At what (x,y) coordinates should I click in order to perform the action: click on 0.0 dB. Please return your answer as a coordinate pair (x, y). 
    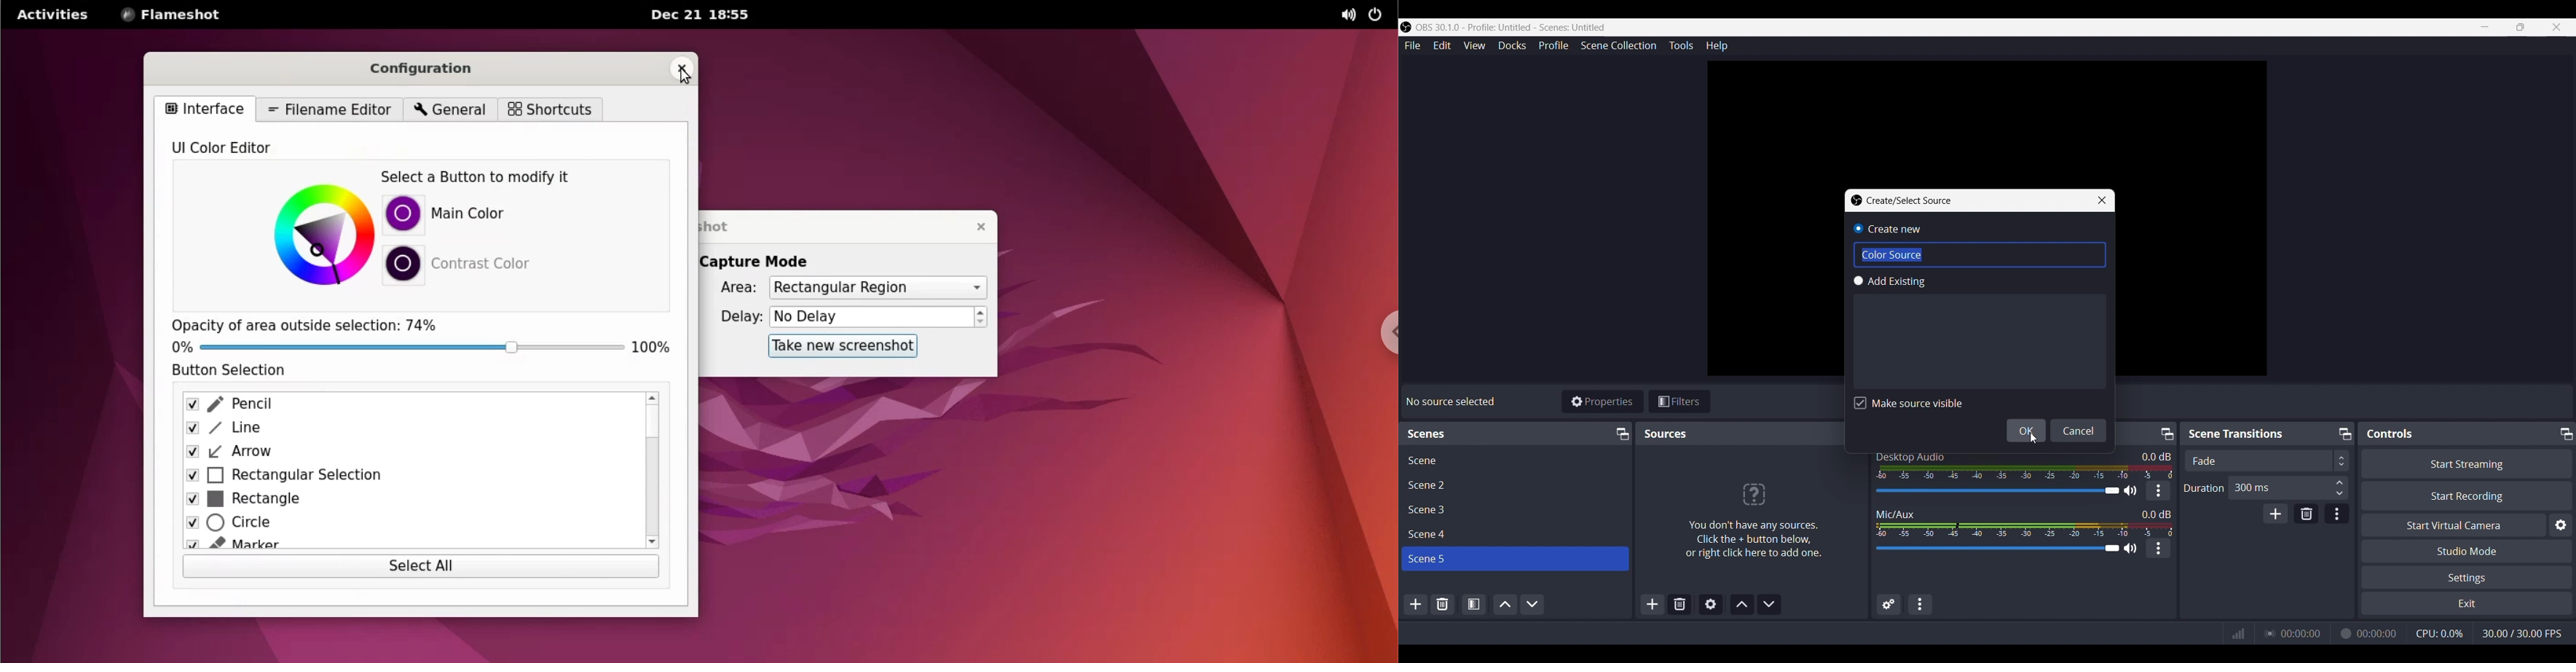
    Looking at the image, I should click on (2156, 513).